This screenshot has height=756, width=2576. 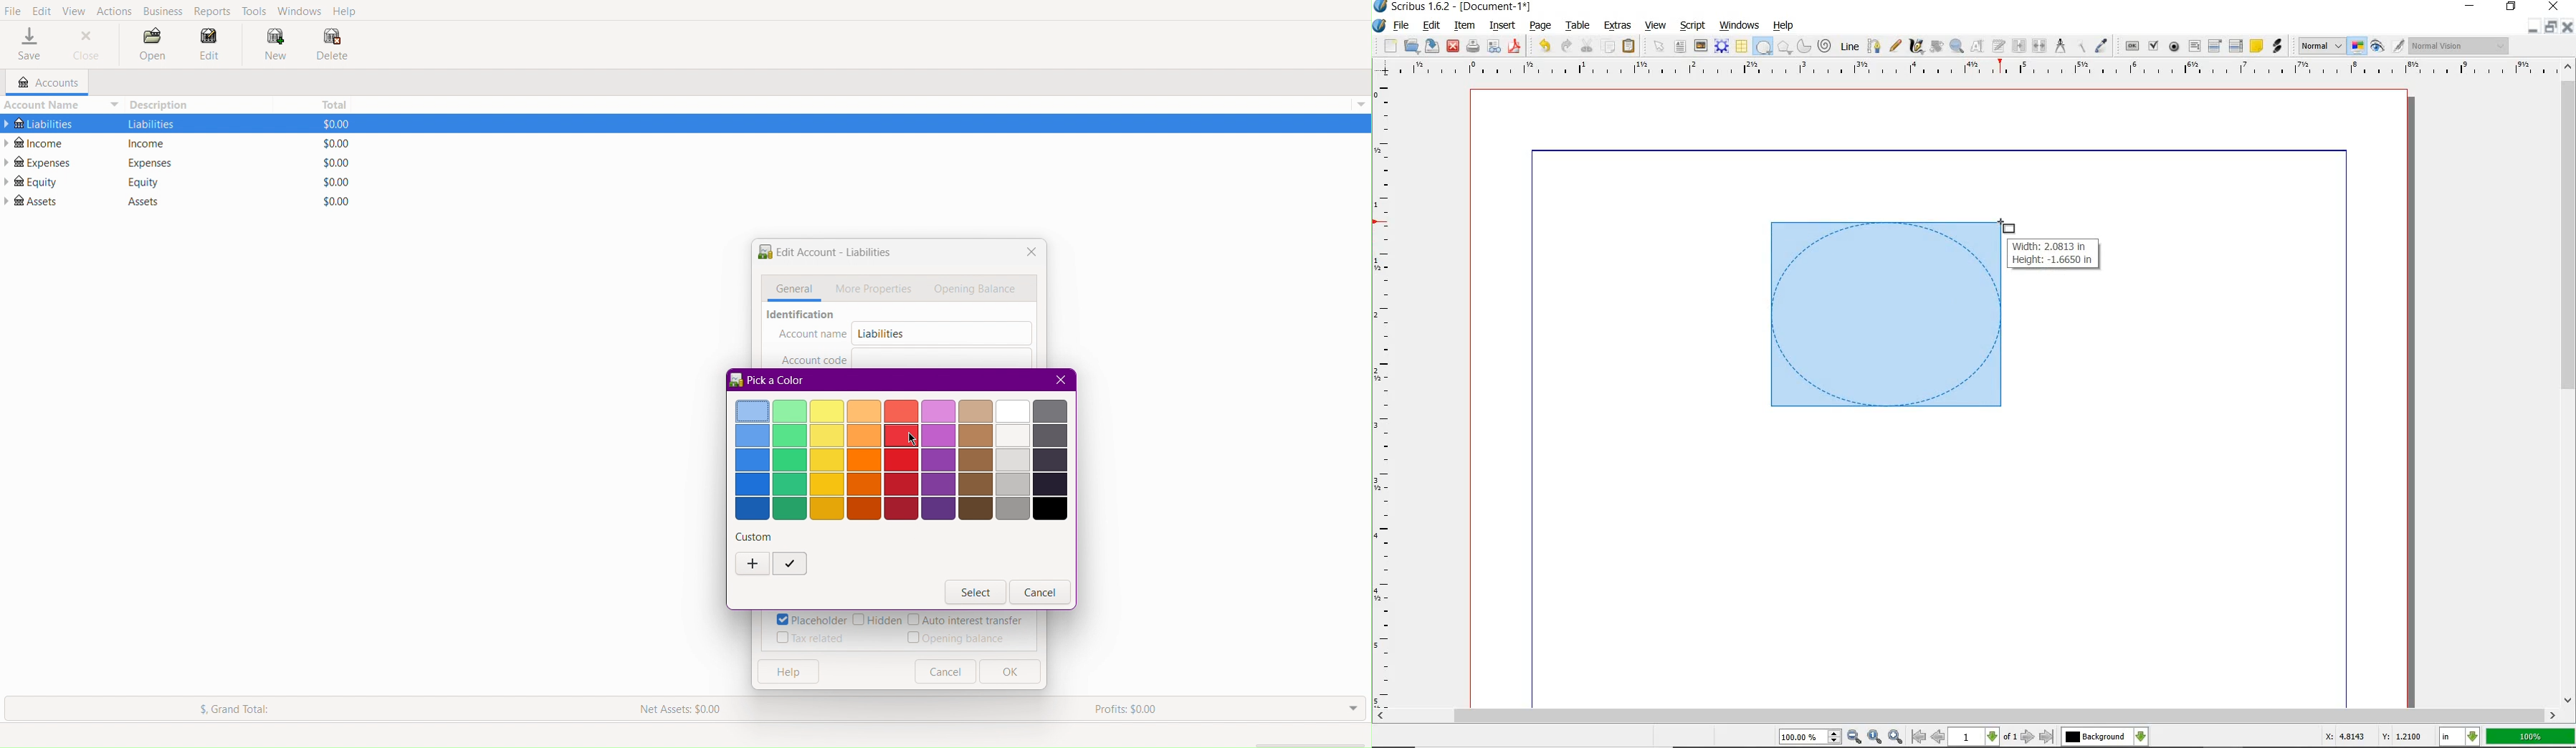 What do you see at coordinates (332, 182) in the screenshot?
I see `$0.00` at bounding box center [332, 182].